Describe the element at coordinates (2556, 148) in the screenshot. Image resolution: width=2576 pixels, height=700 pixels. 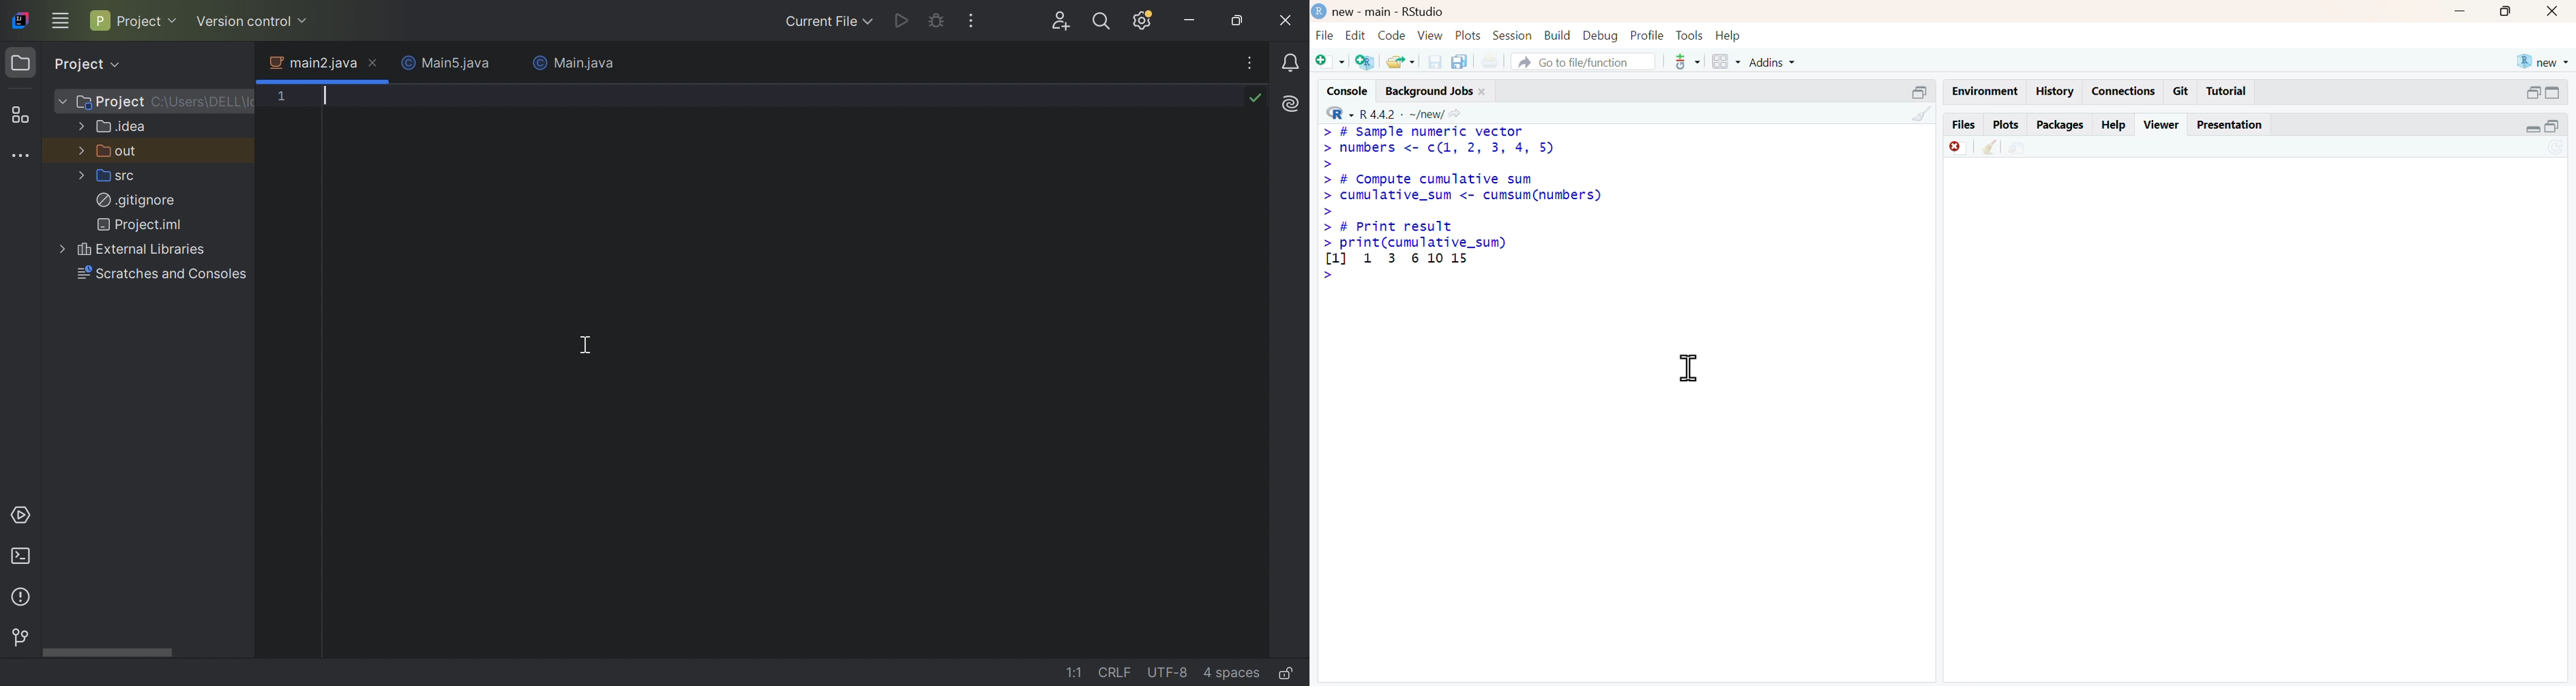
I see `sync` at that location.